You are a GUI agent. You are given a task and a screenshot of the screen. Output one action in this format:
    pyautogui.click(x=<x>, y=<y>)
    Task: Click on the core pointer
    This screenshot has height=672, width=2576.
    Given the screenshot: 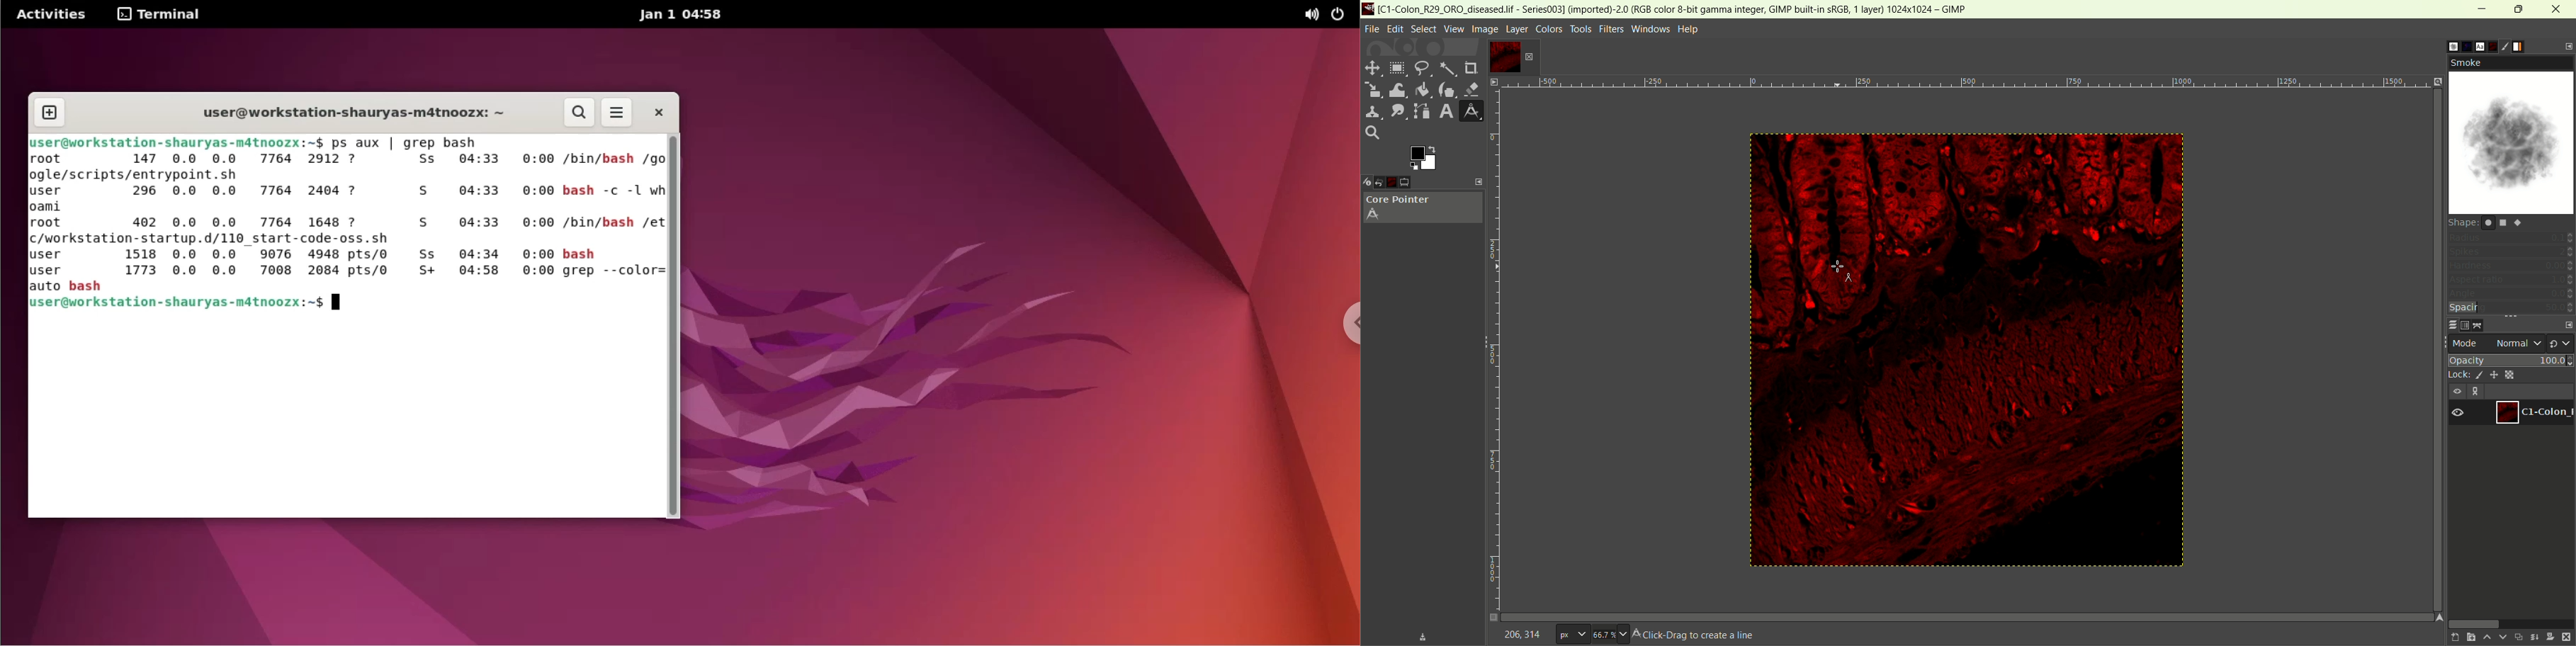 What is the action you would take?
    pyautogui.click(x=1423, y=209)
    